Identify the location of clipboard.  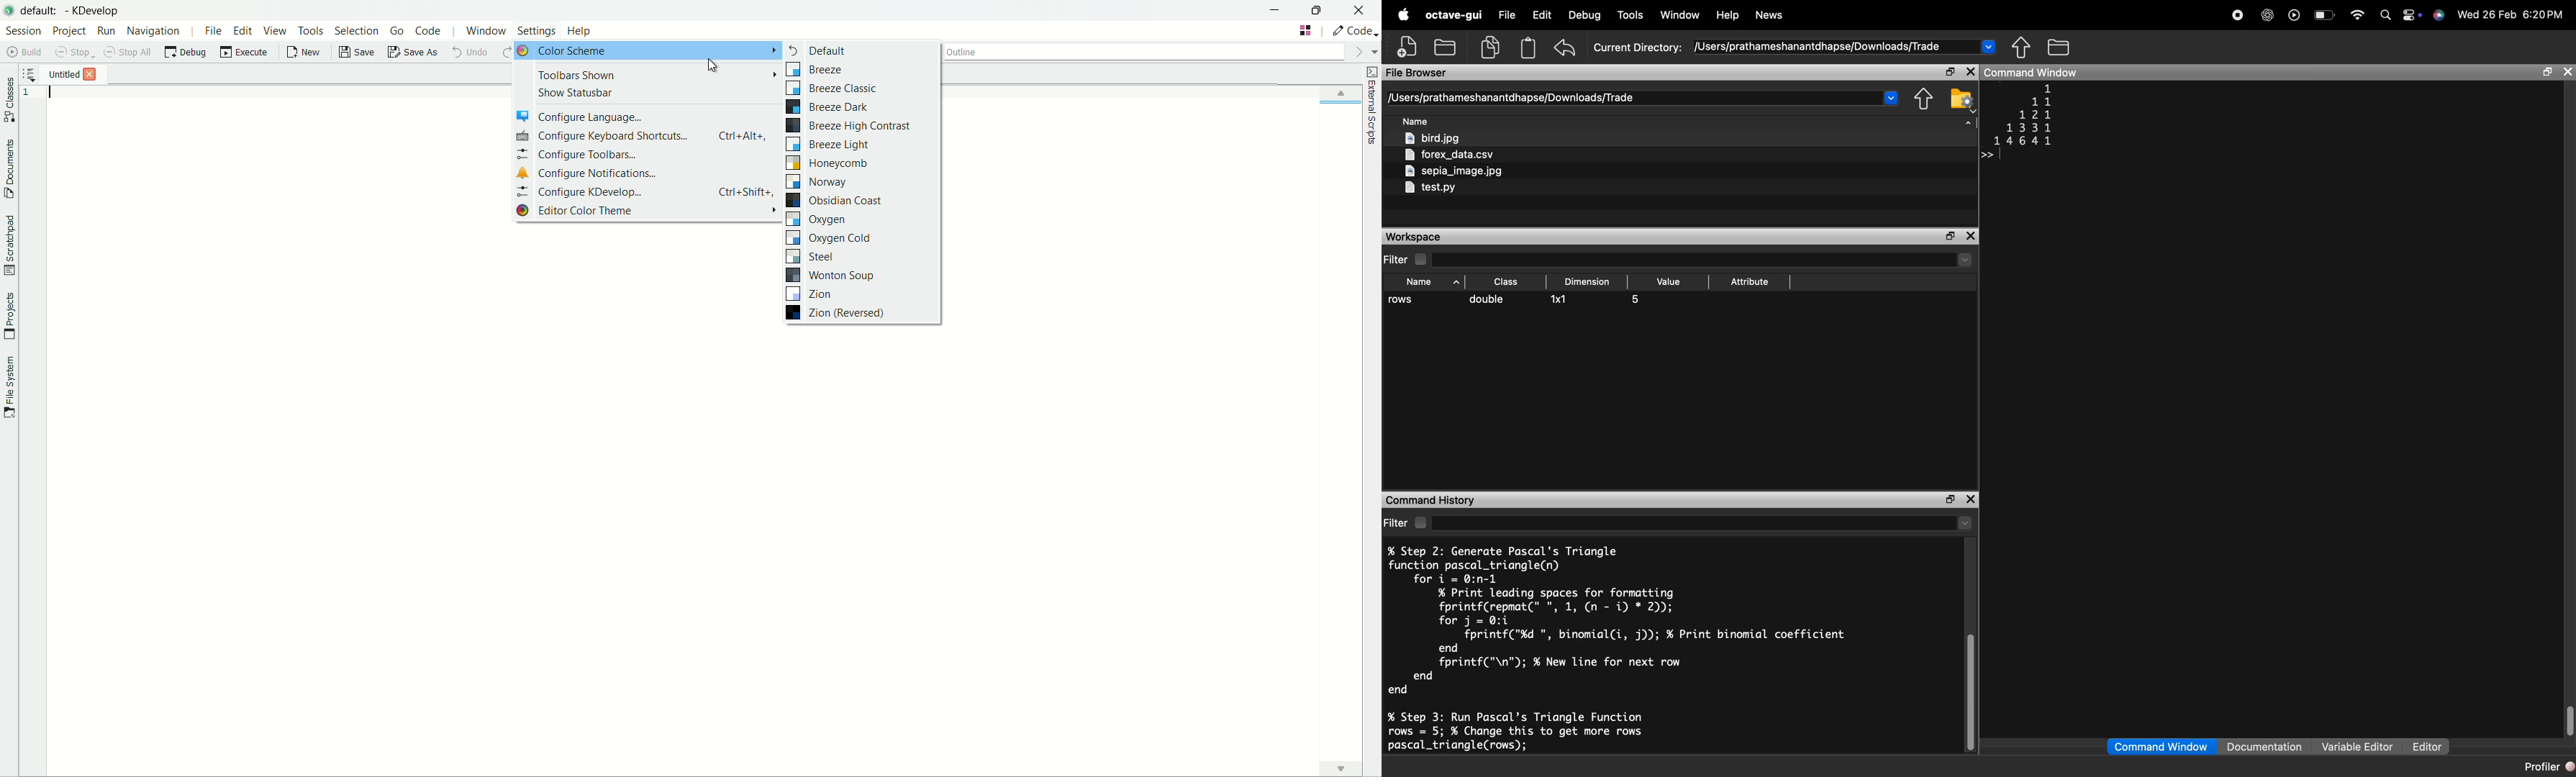
(1529, 48).